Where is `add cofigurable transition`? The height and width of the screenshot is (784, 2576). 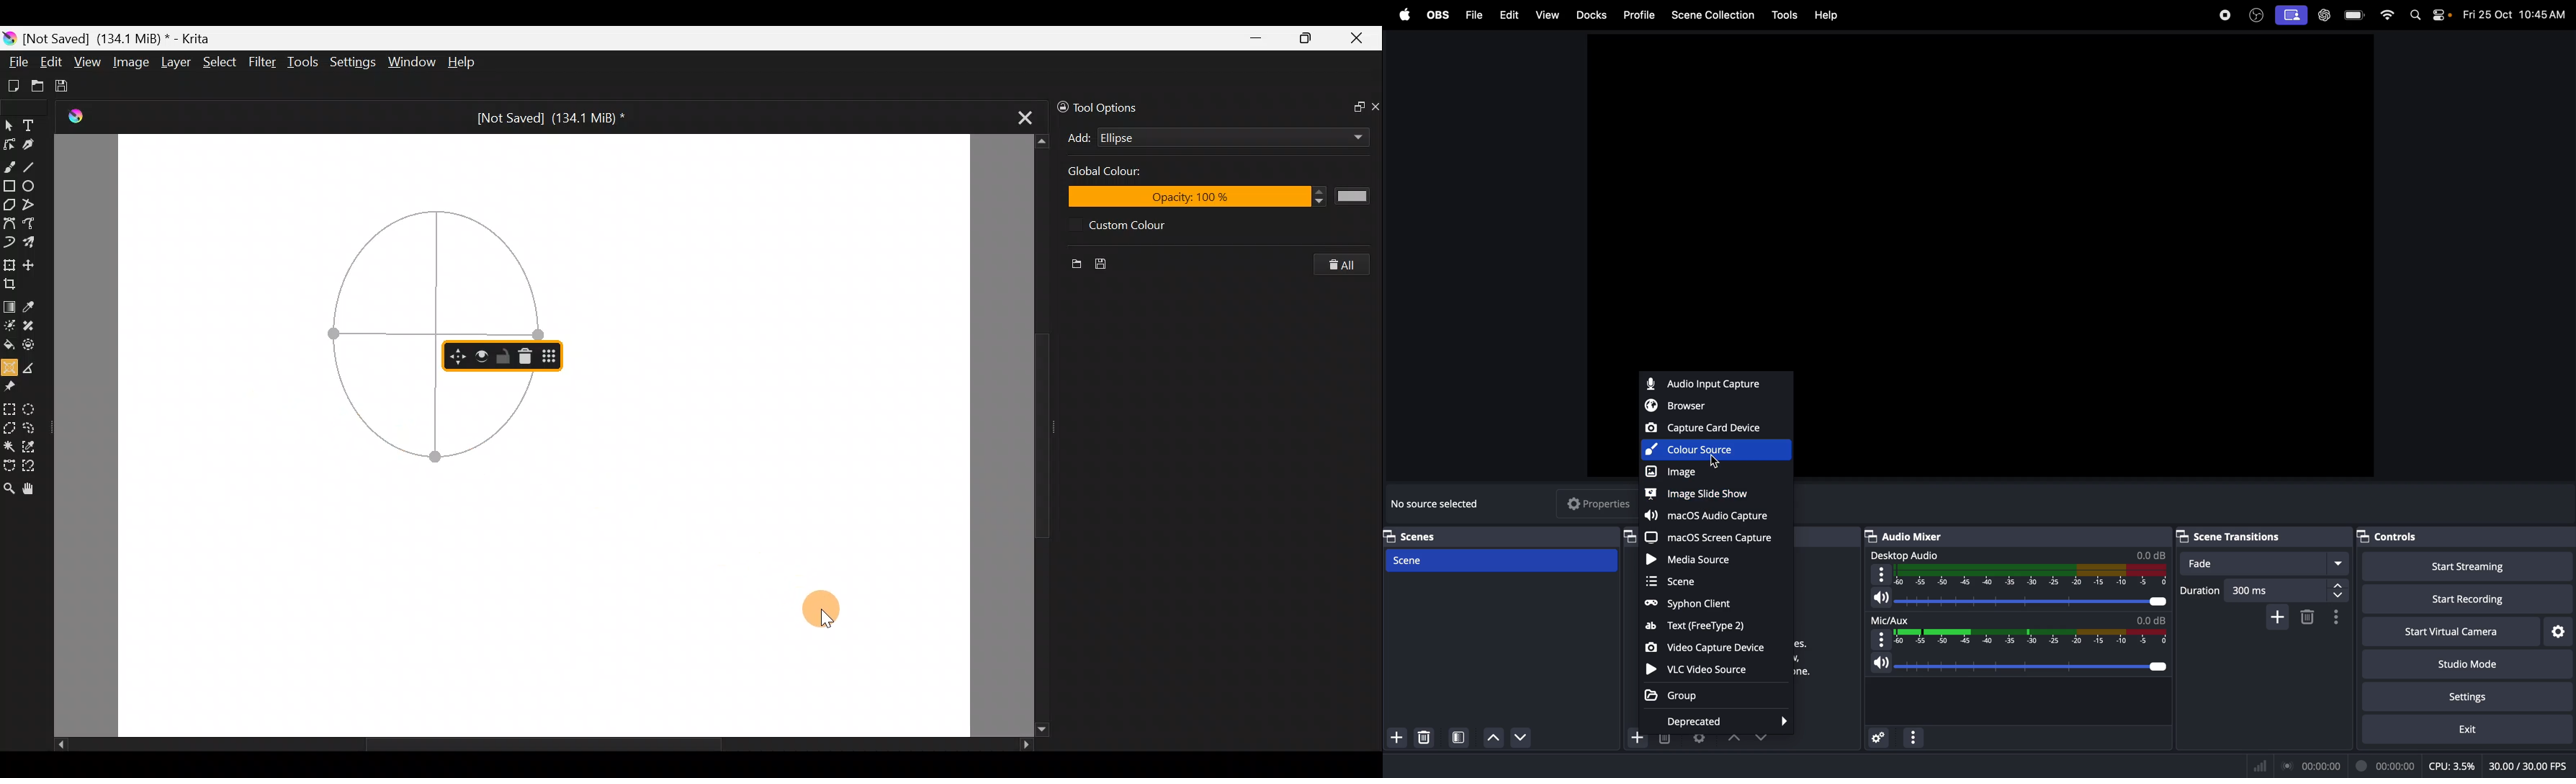
add cofigurable transition is located at coordinates (2277, 617).